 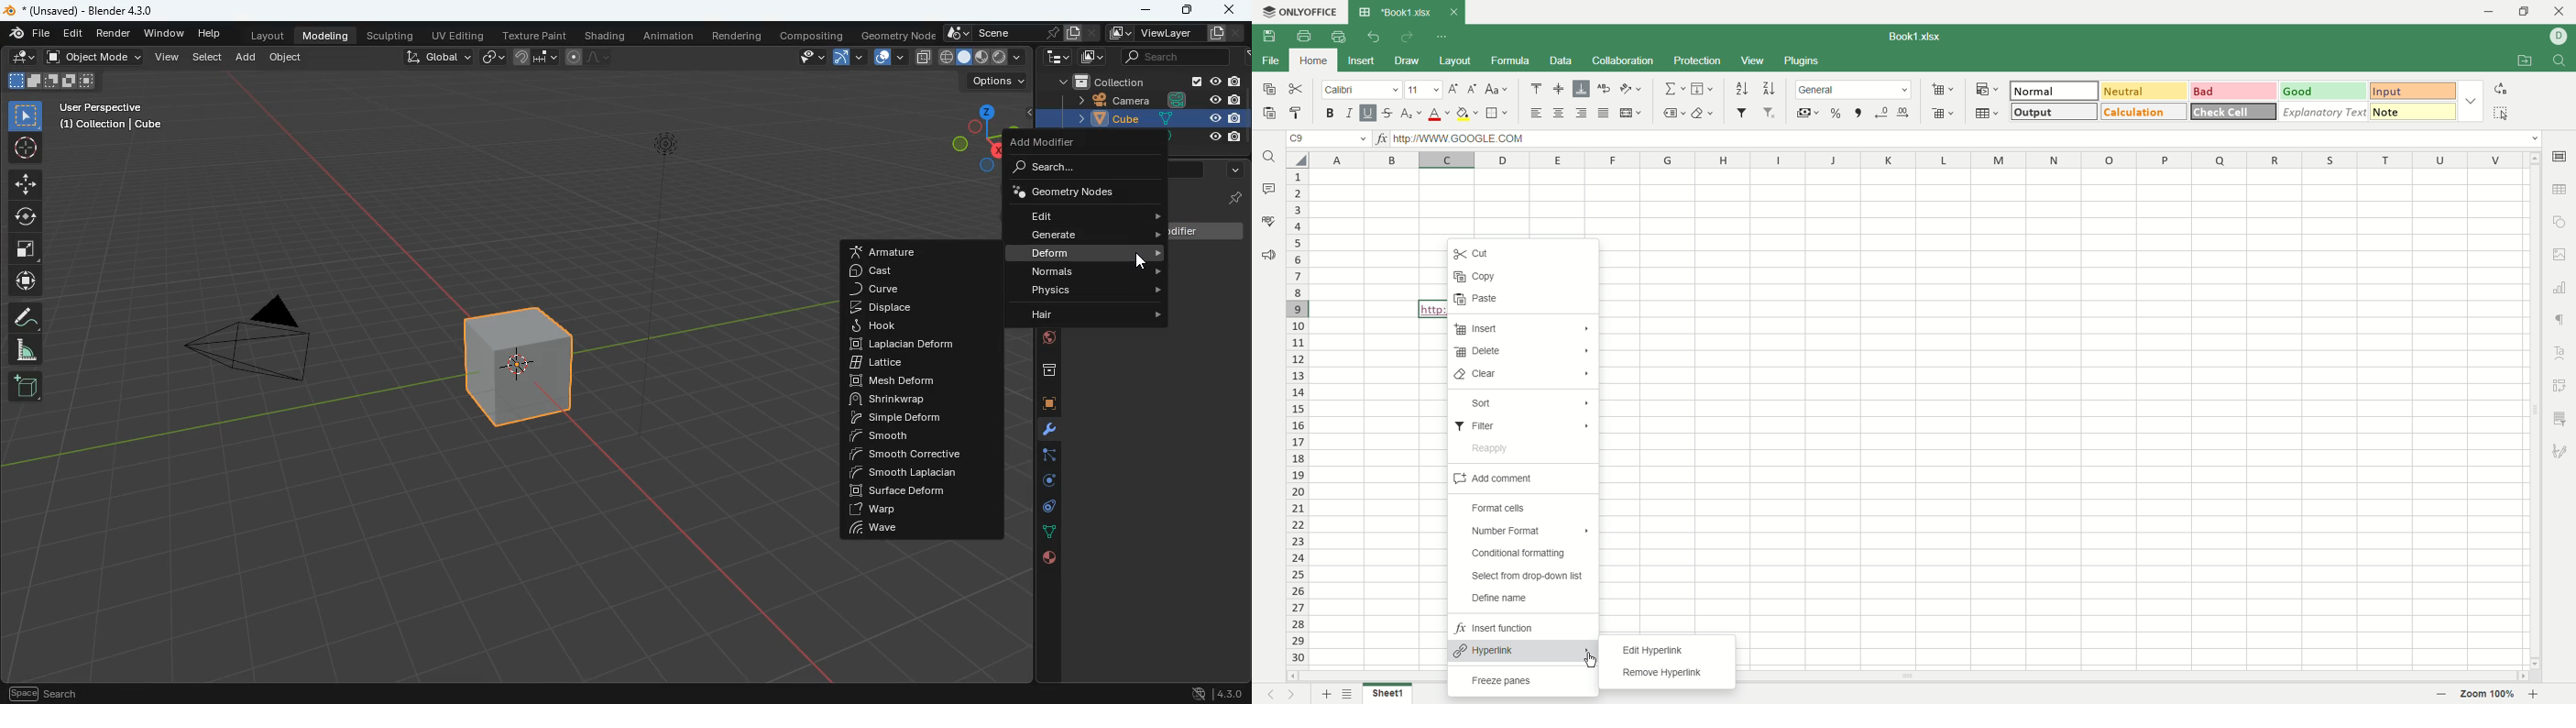 I want to click on fullscreen, so click(x=29, y=250).